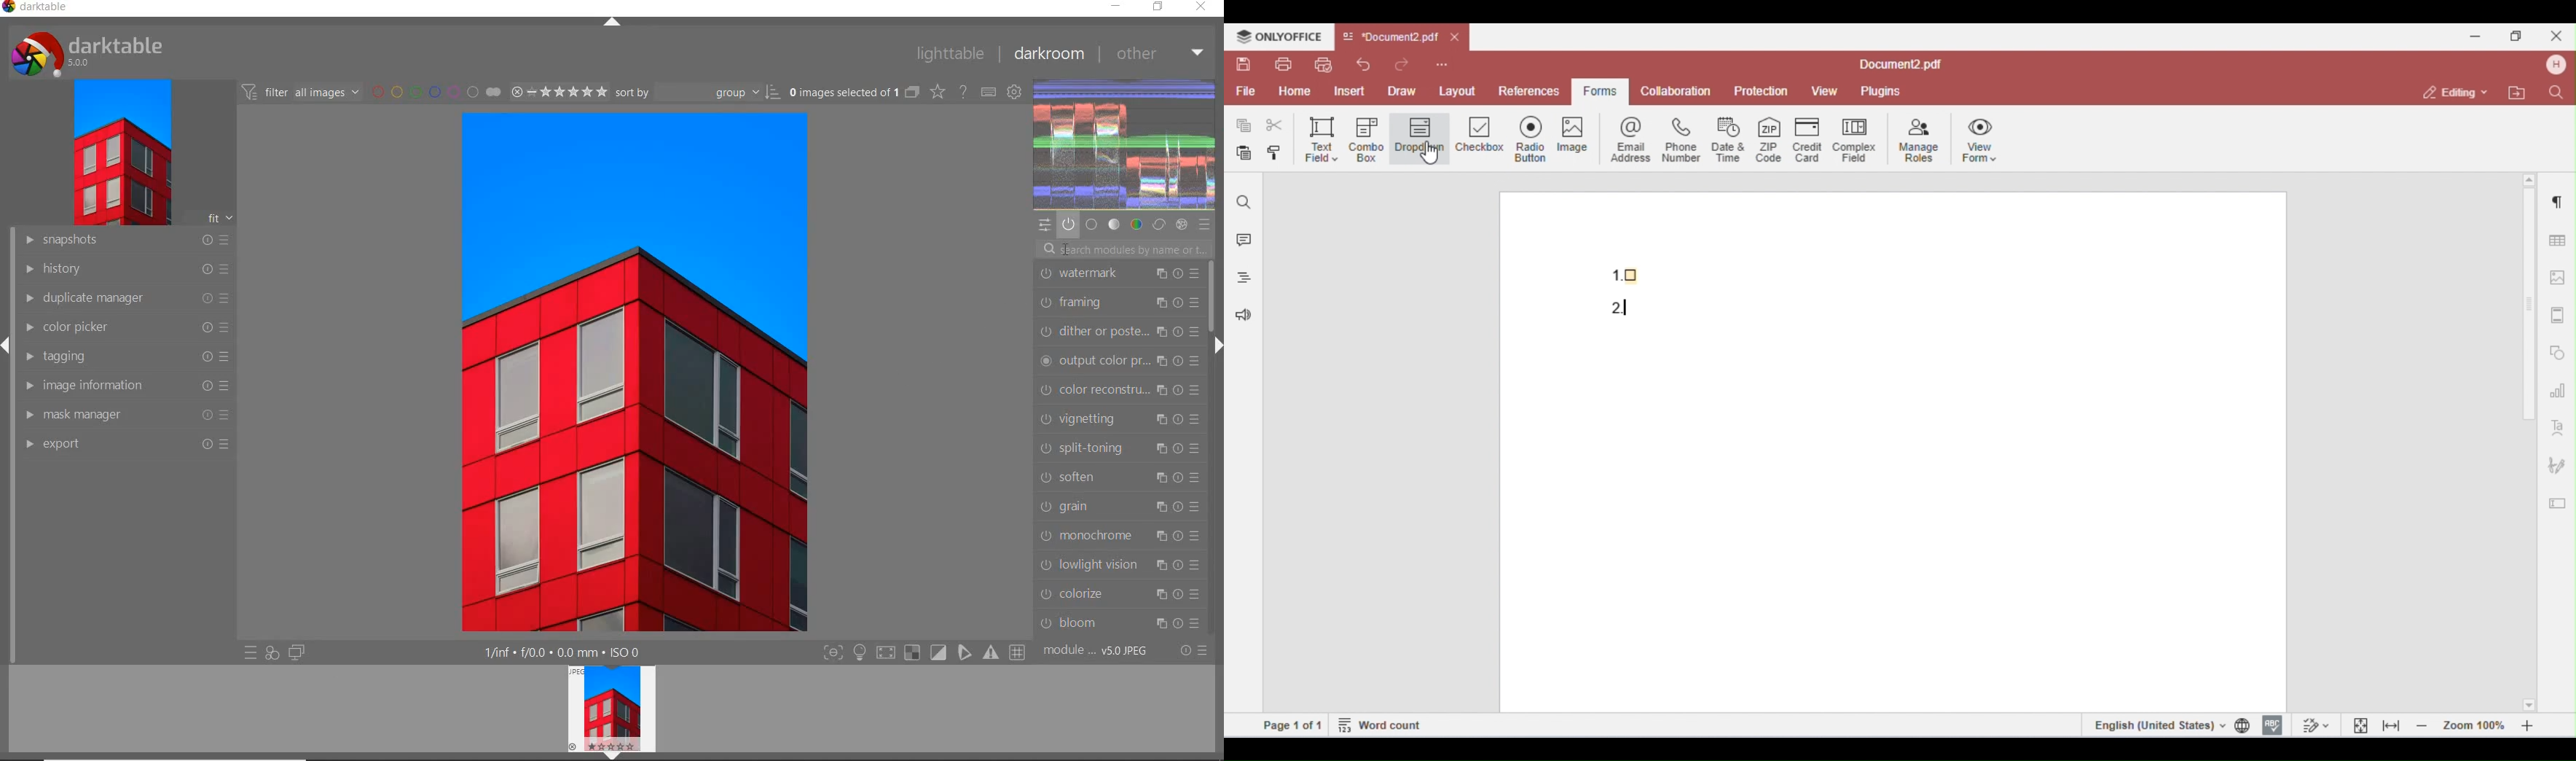 Image resolution: width=2576 pixels, height=784 pixels. What do you see at coordinates (613, 755) in the screenshot?
I see `expand/collapse` at bounding box center [613, 755].